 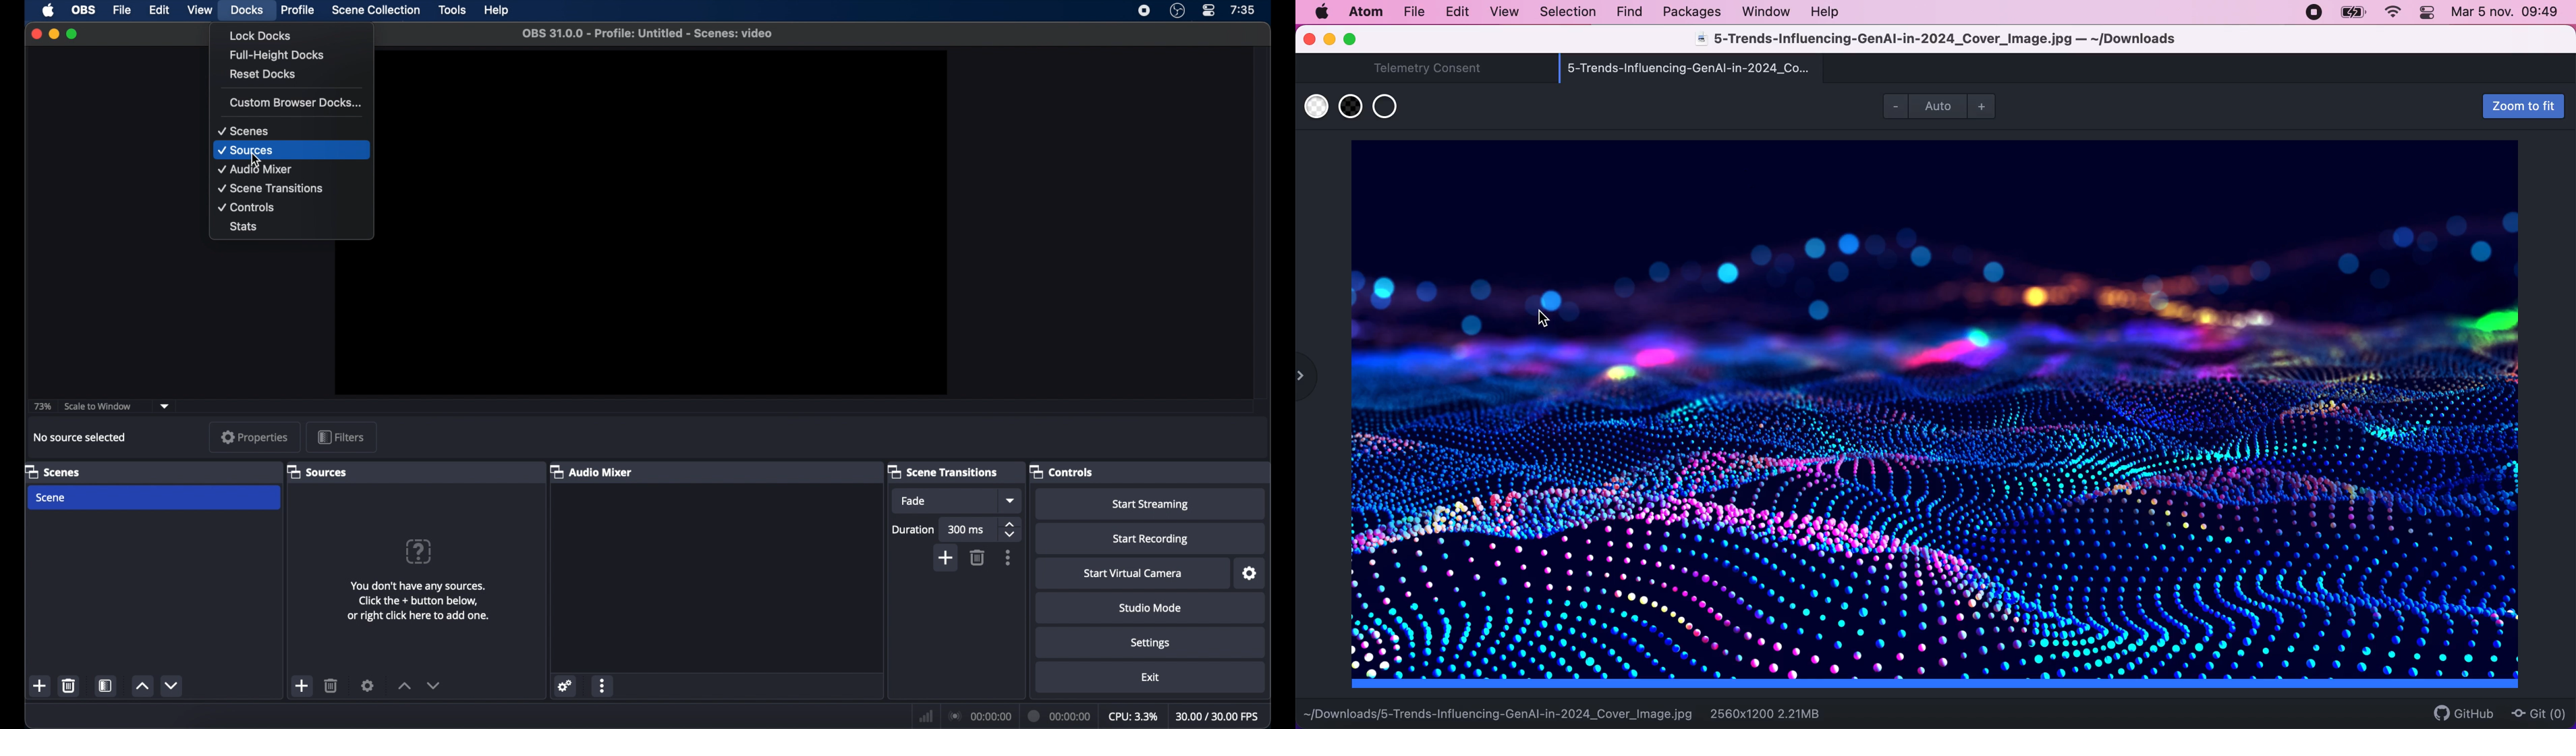 What do you see at coordinates (1354, 107) in the screenshot?
I see `use black transparent background` at bounding box center [1354, 107].